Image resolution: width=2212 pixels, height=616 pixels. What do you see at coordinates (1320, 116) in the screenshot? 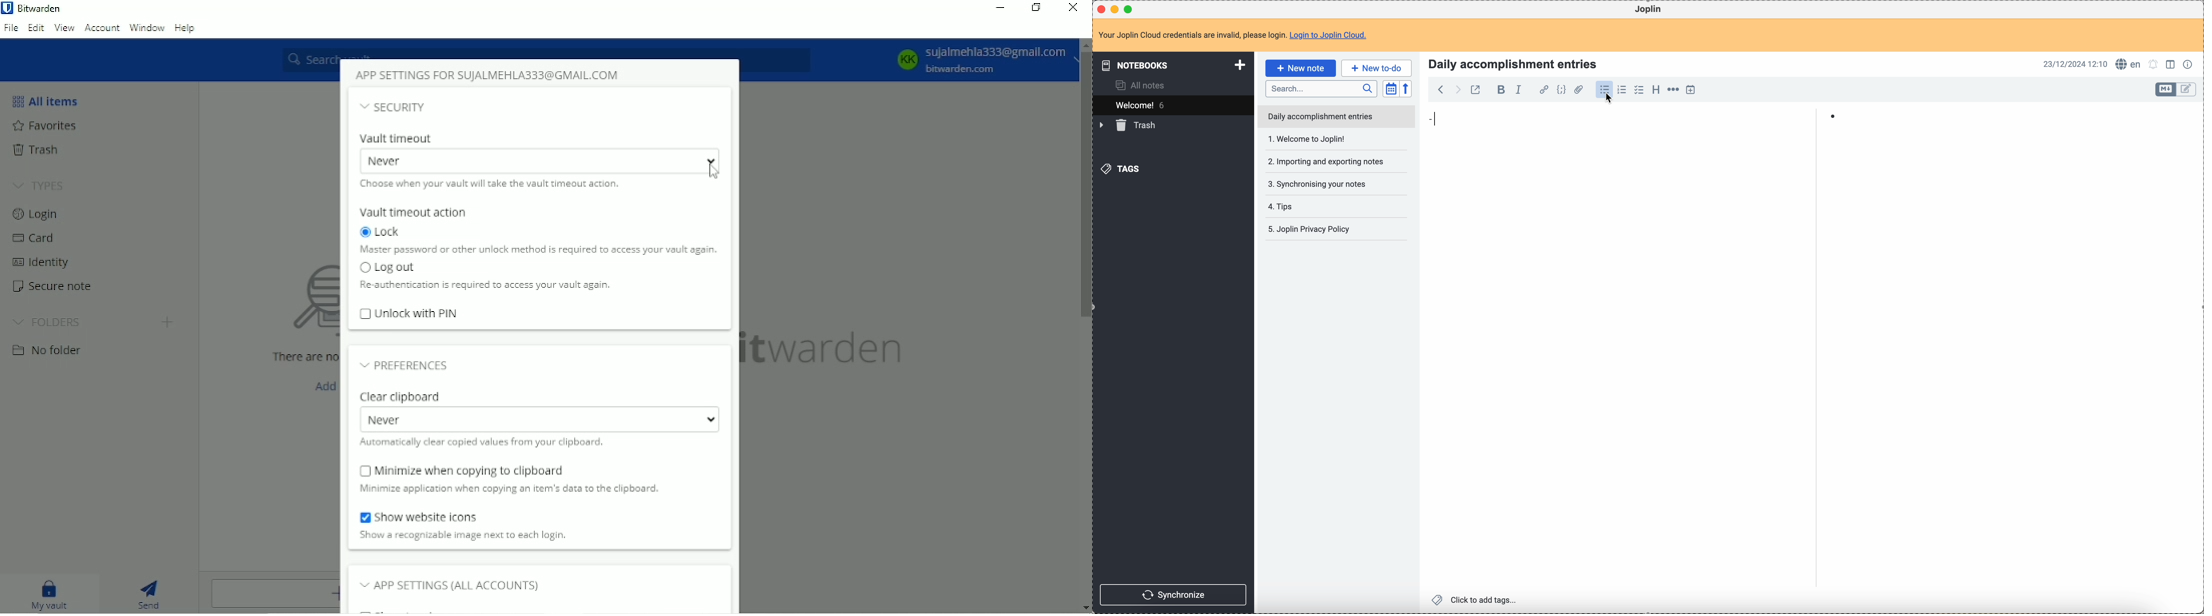
I see `daily accomplishment entries` at bounding box center [1320, 116].